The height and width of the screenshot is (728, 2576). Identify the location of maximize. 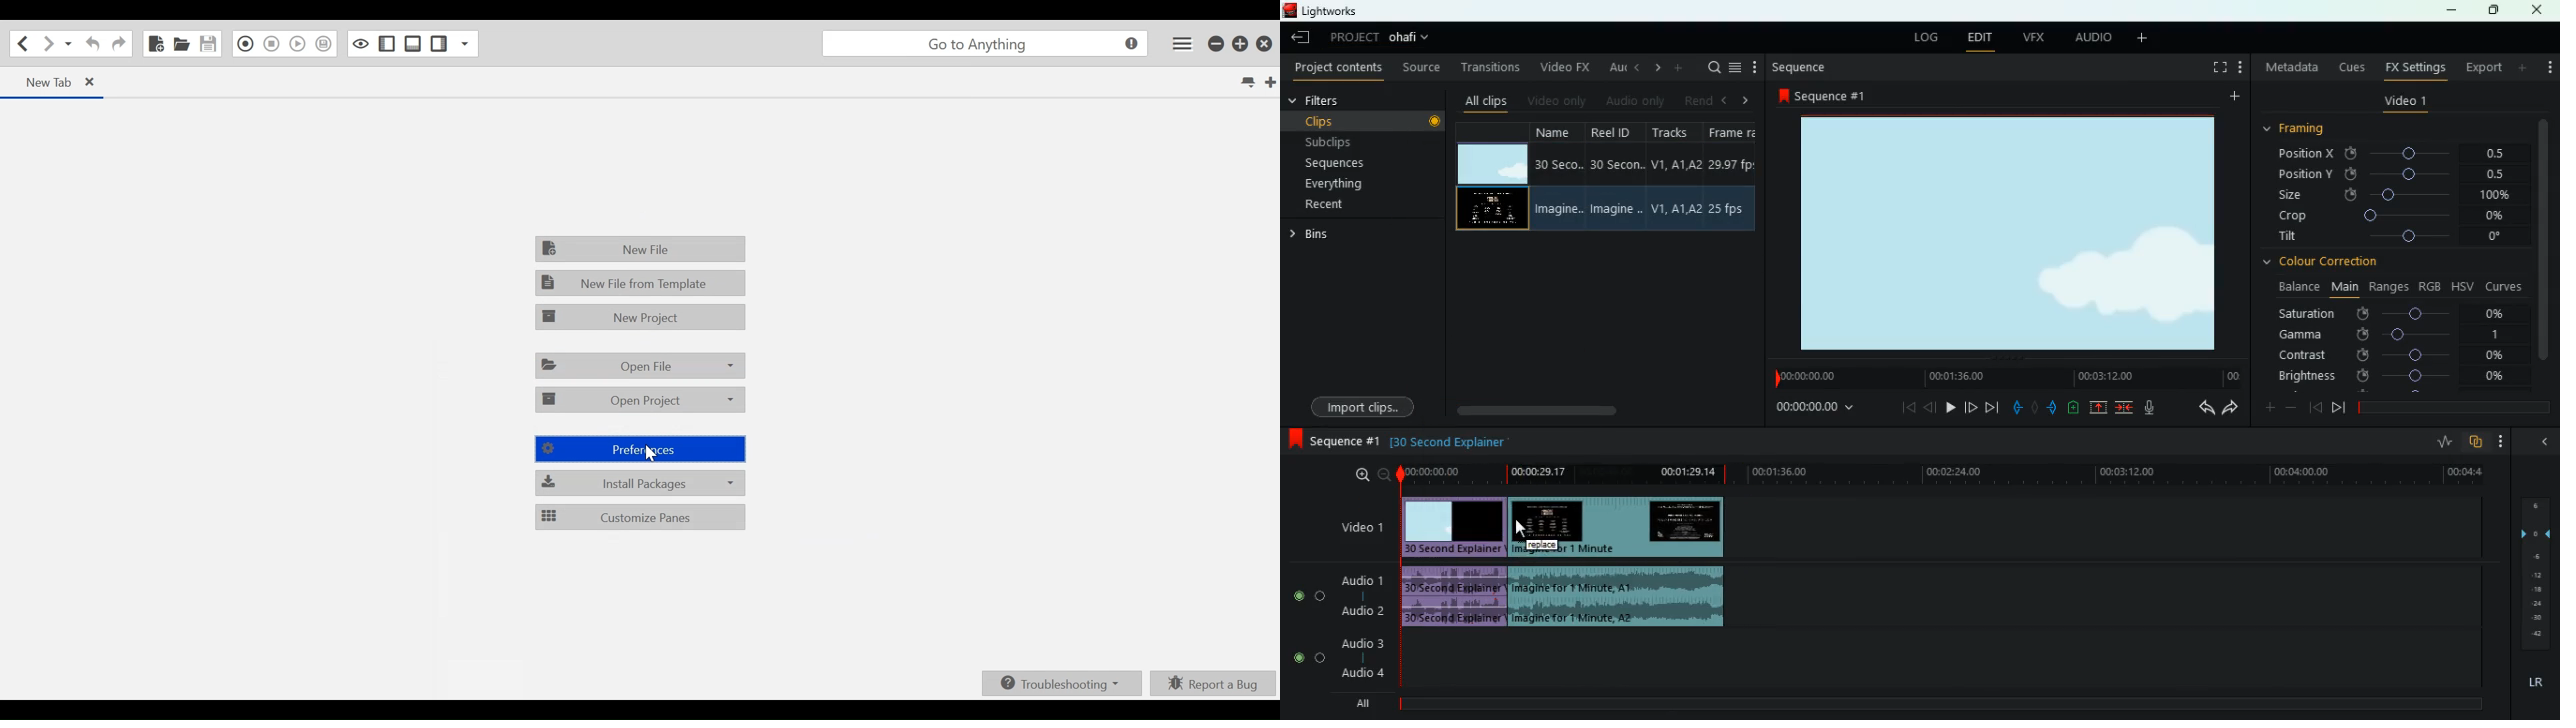
(2495, 10).